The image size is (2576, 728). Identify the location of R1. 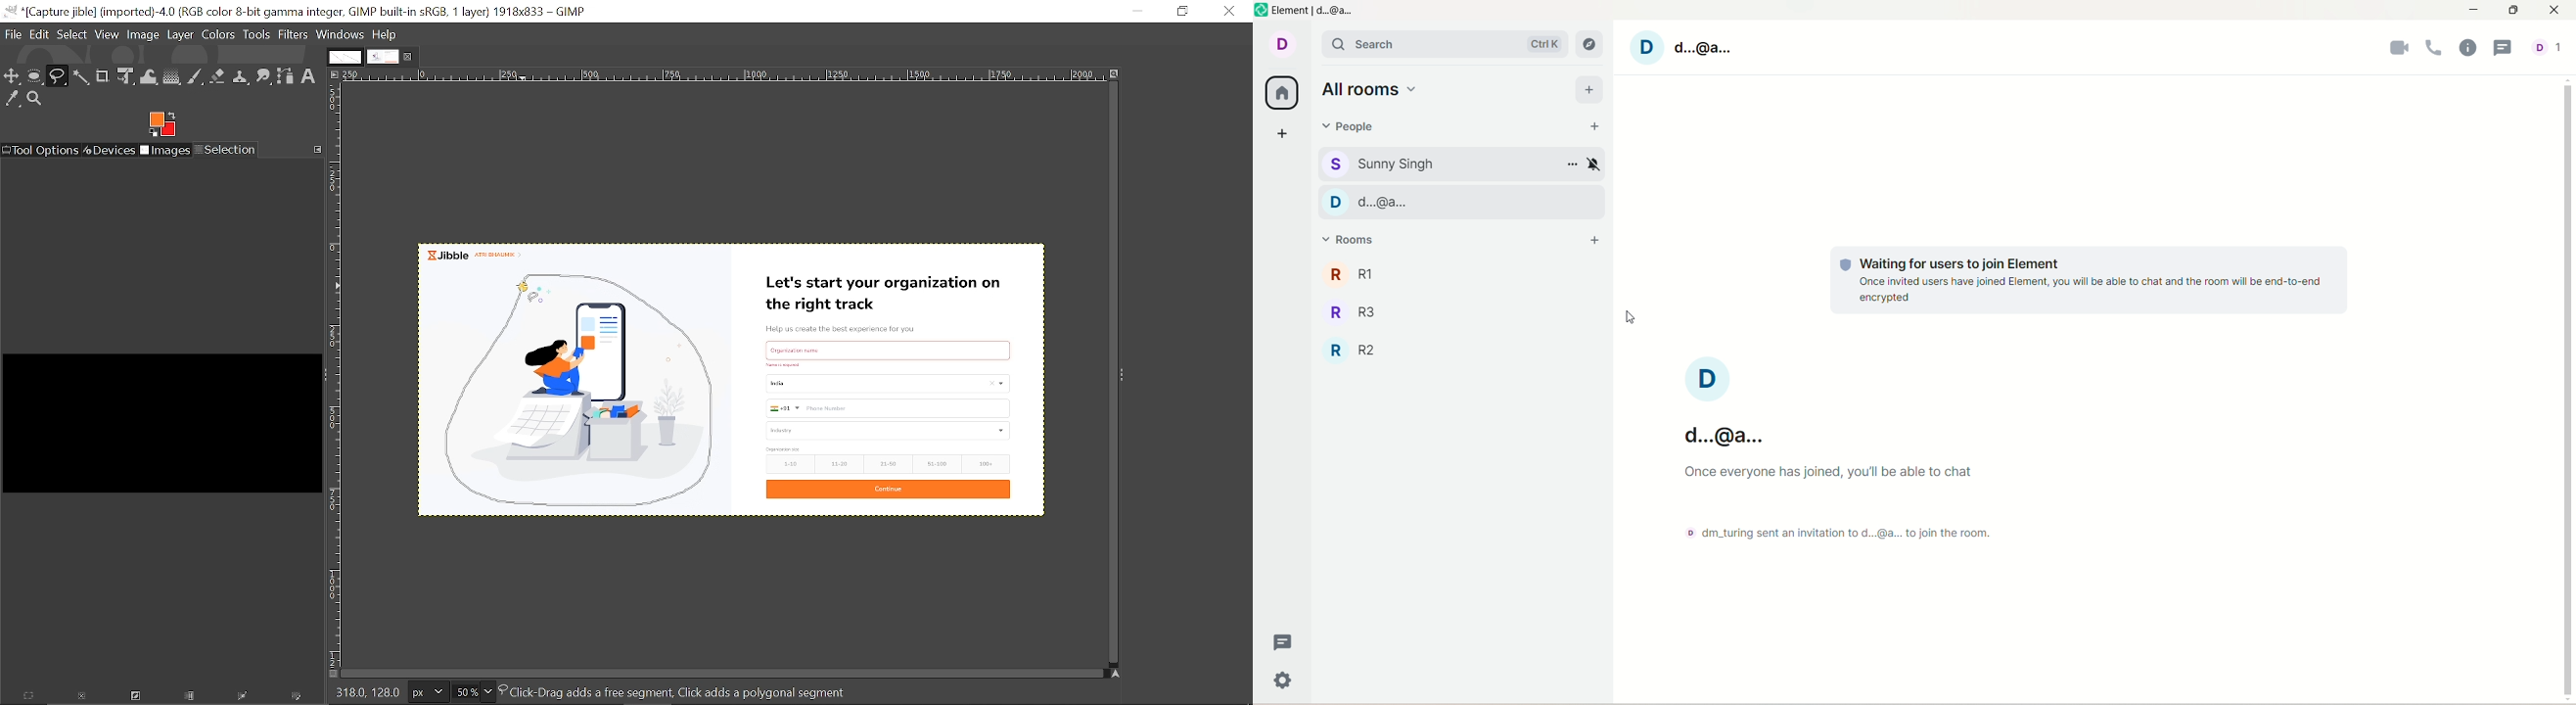
(1463, 274).